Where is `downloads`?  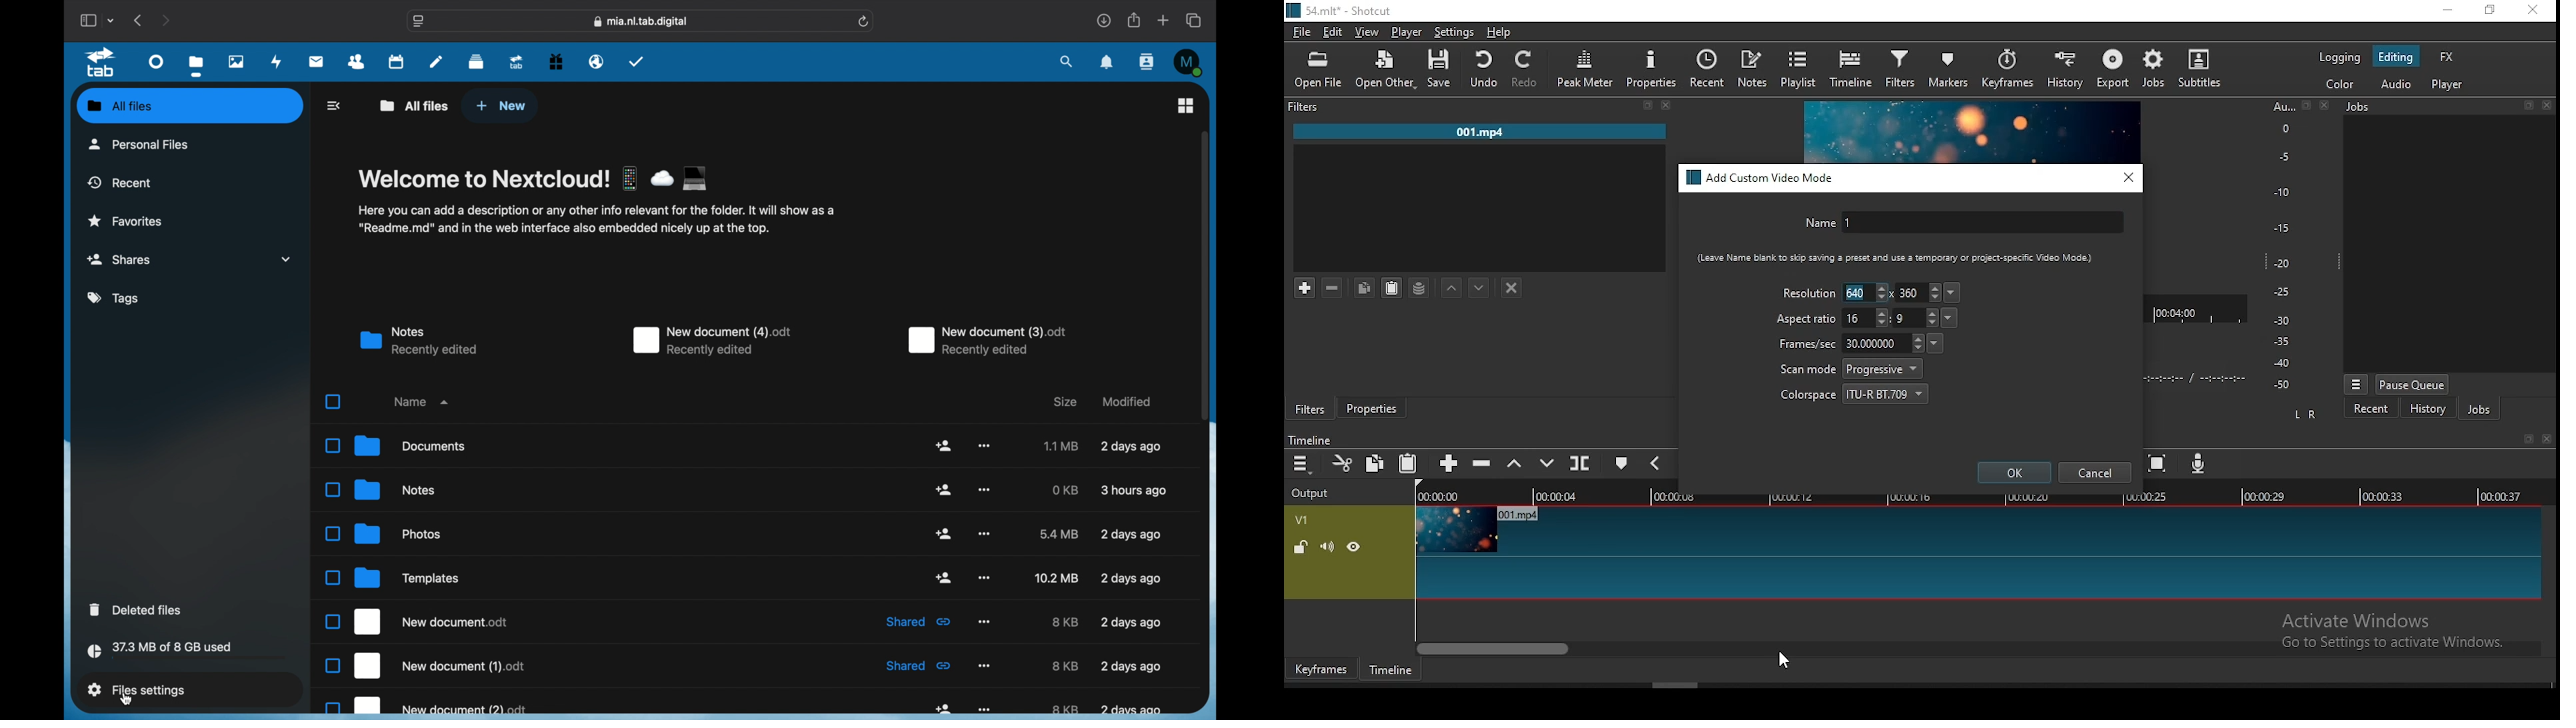 downloads is located at coordinates (1104, 20).